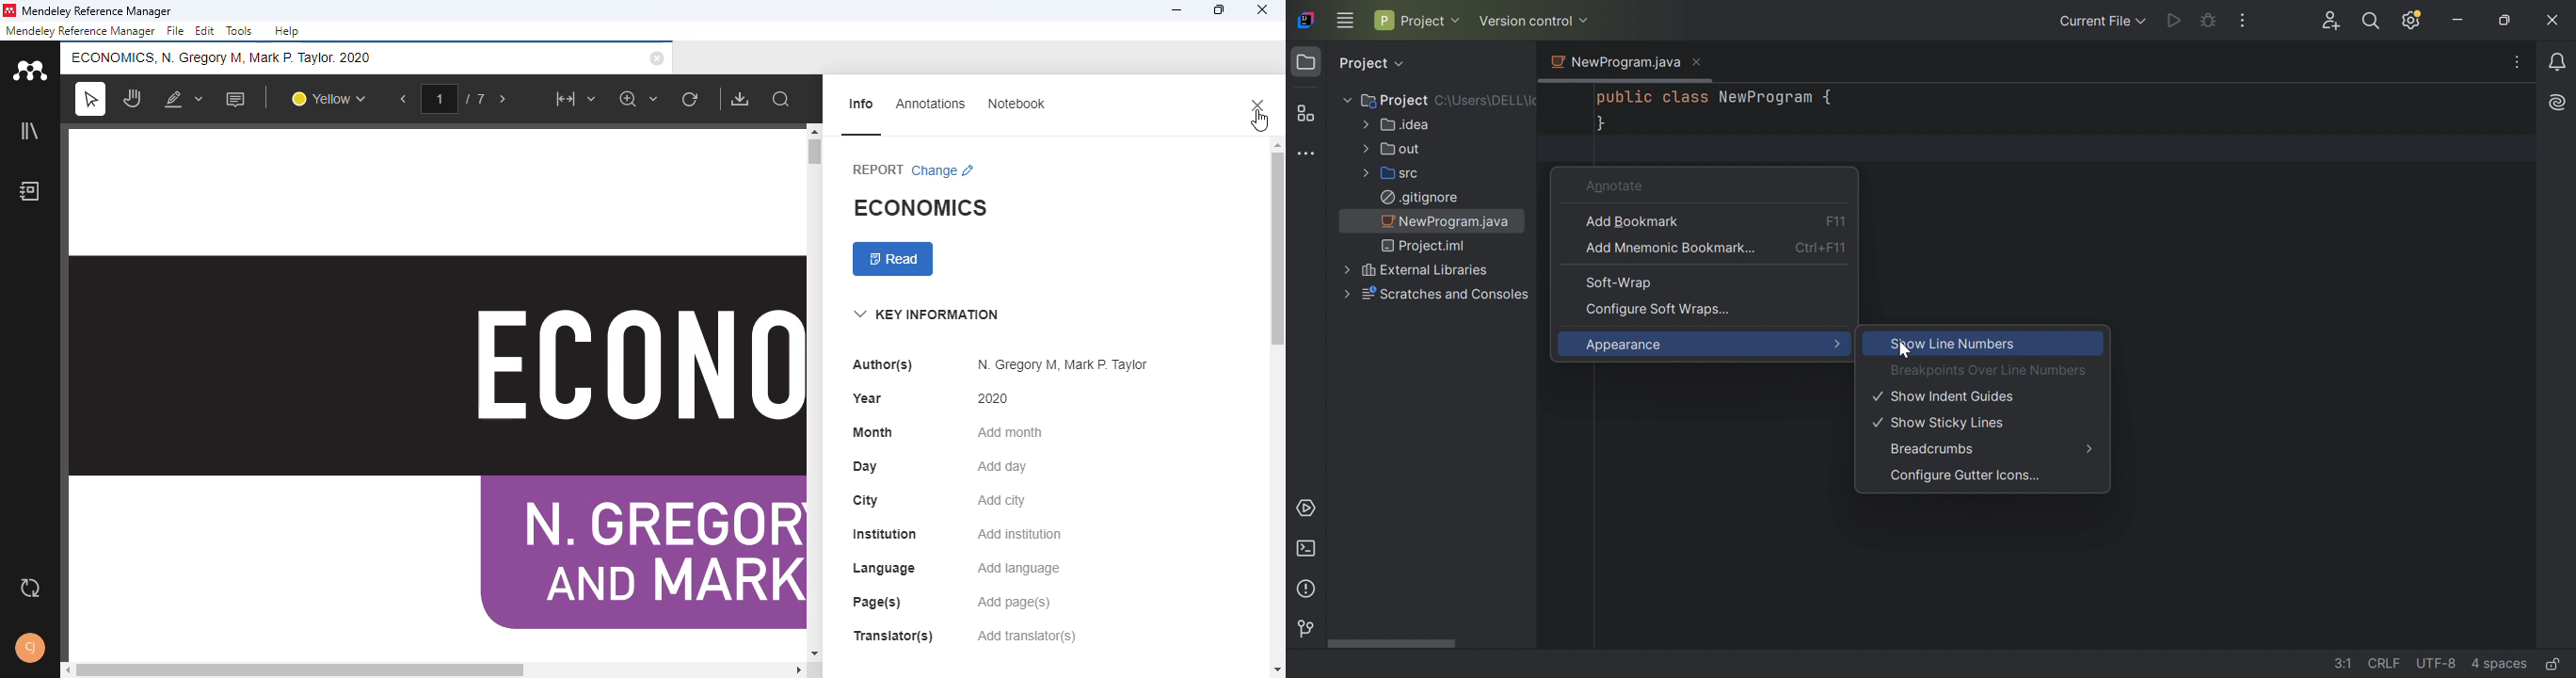 The height and width of the screenshot is (700, 2576). What do you see at coordinates (781, 100) in the screenshot?
I see `search` at bounding box center [781, 100].